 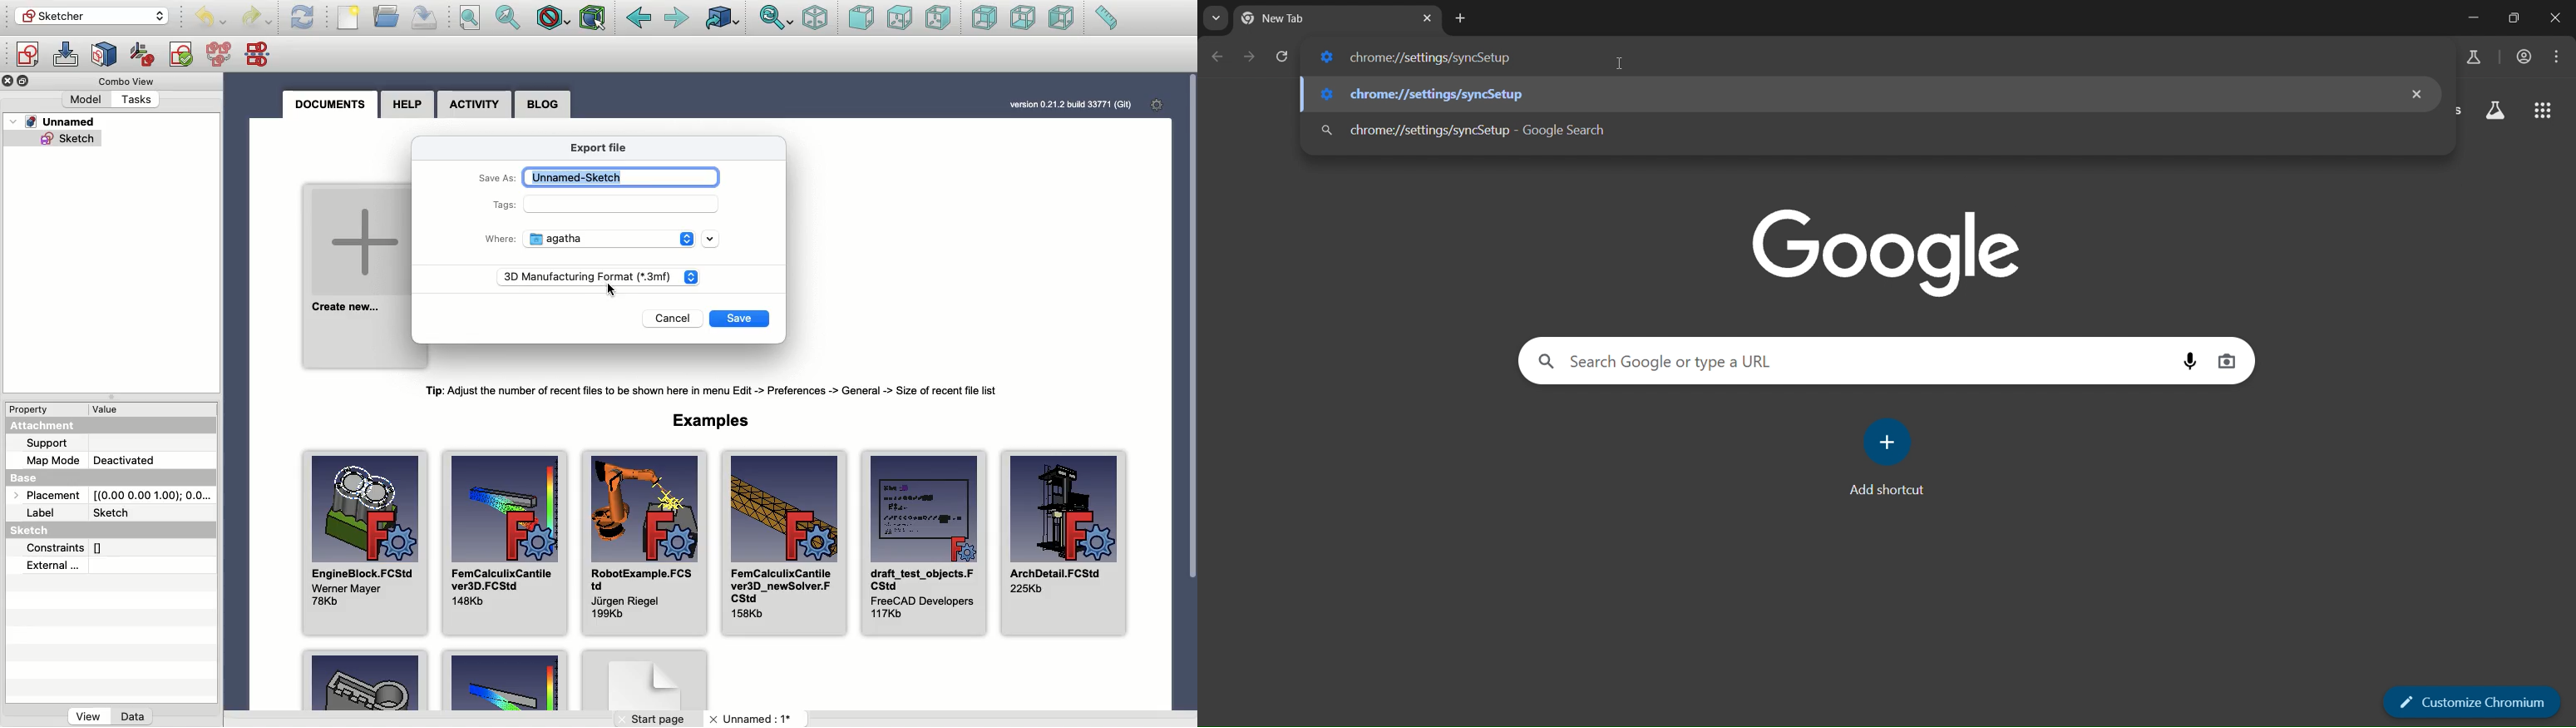 I want to click on value, so click(x=109, y=410).